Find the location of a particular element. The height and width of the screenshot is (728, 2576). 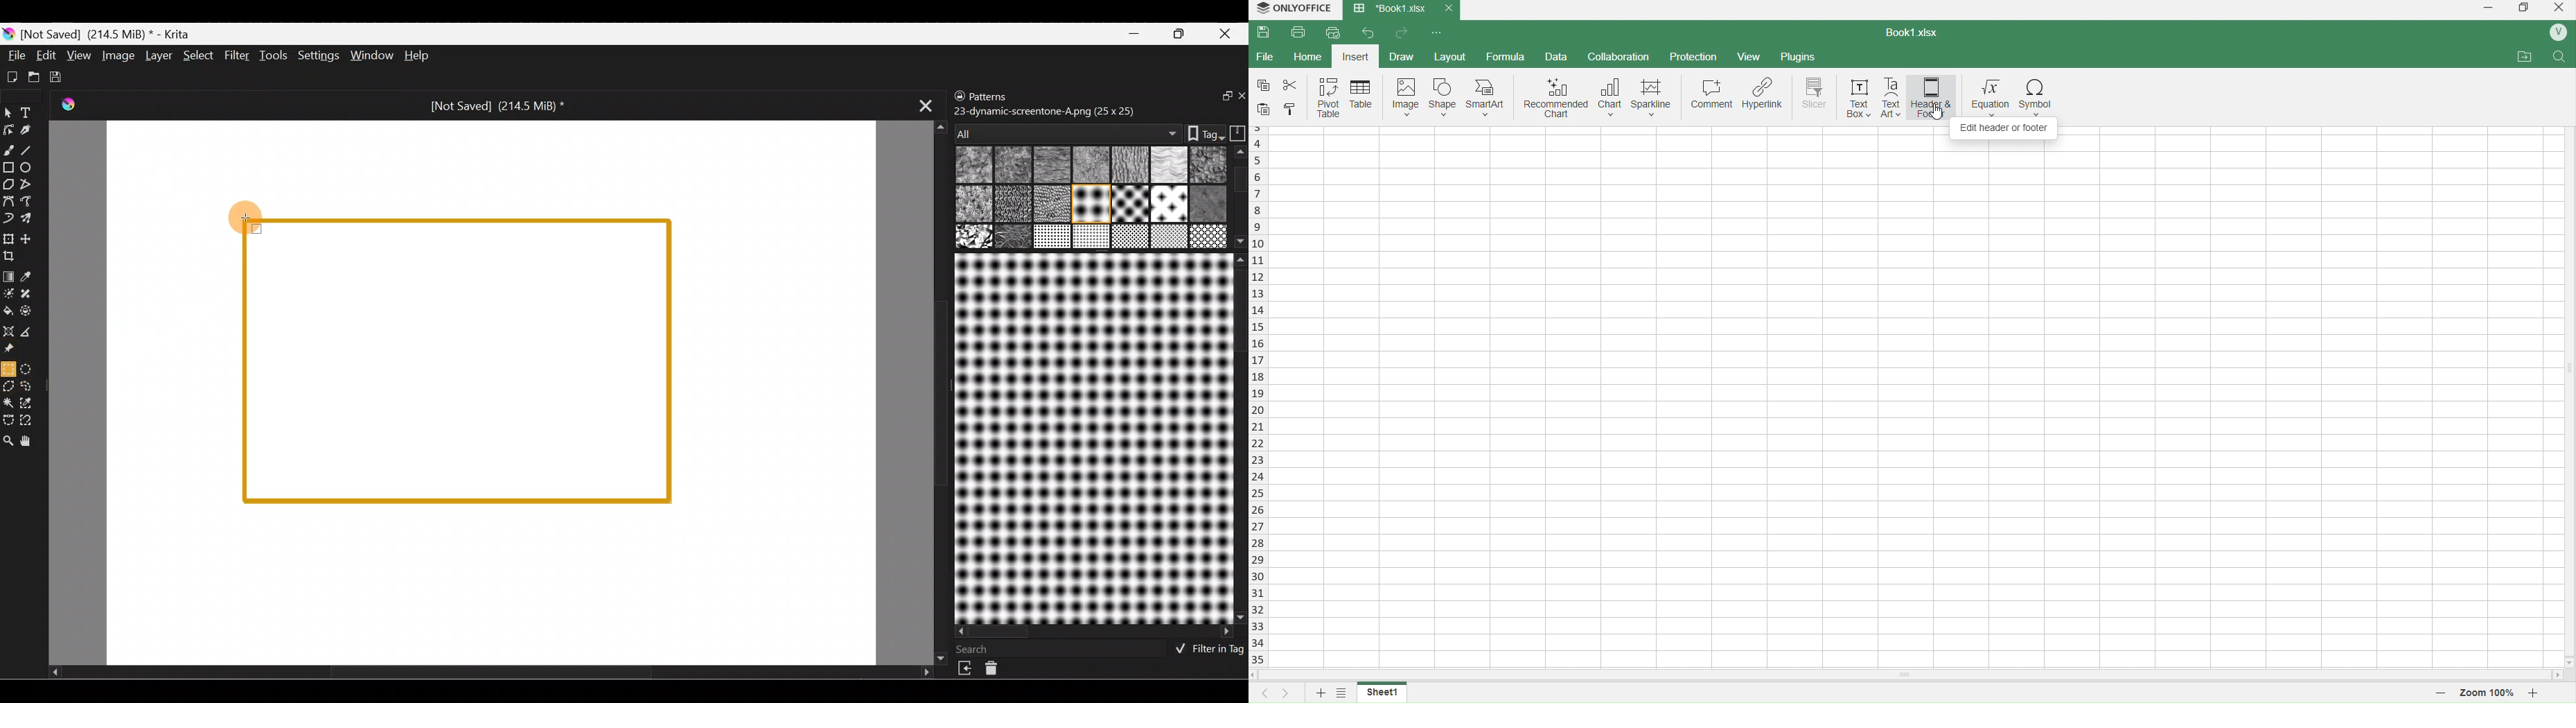

Help is located at coordinates (418, 55).